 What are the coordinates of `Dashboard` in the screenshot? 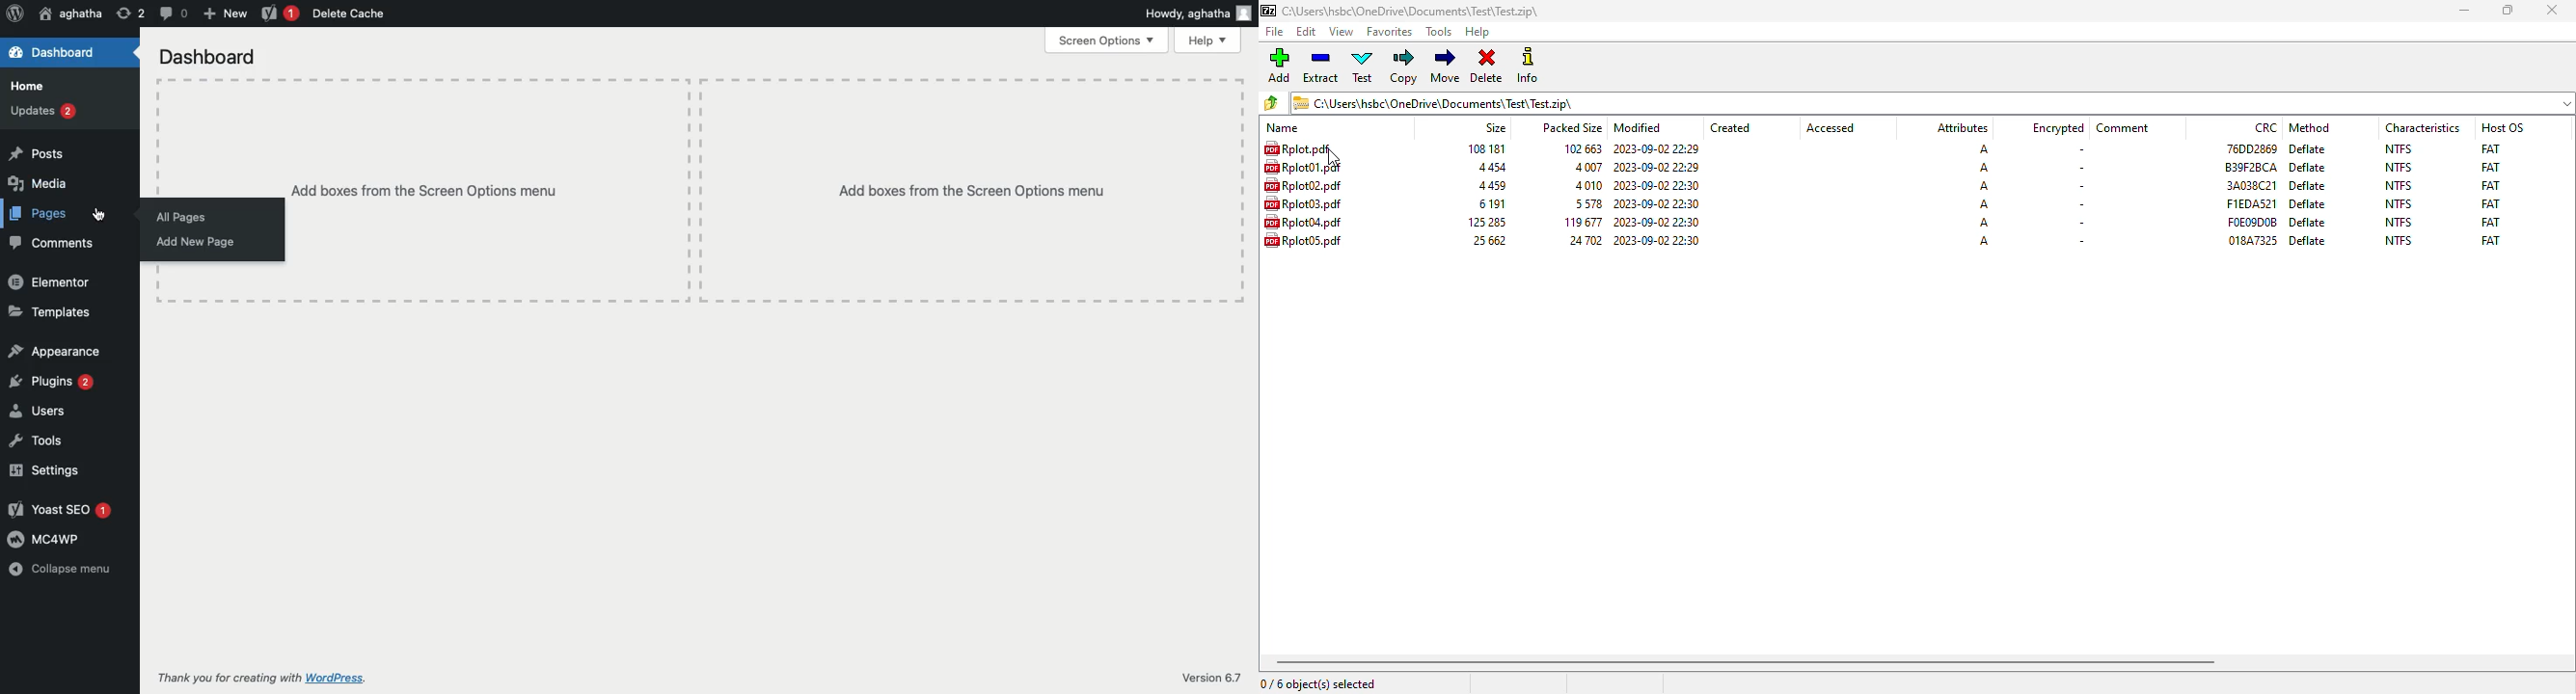 It's located at (54, 53).